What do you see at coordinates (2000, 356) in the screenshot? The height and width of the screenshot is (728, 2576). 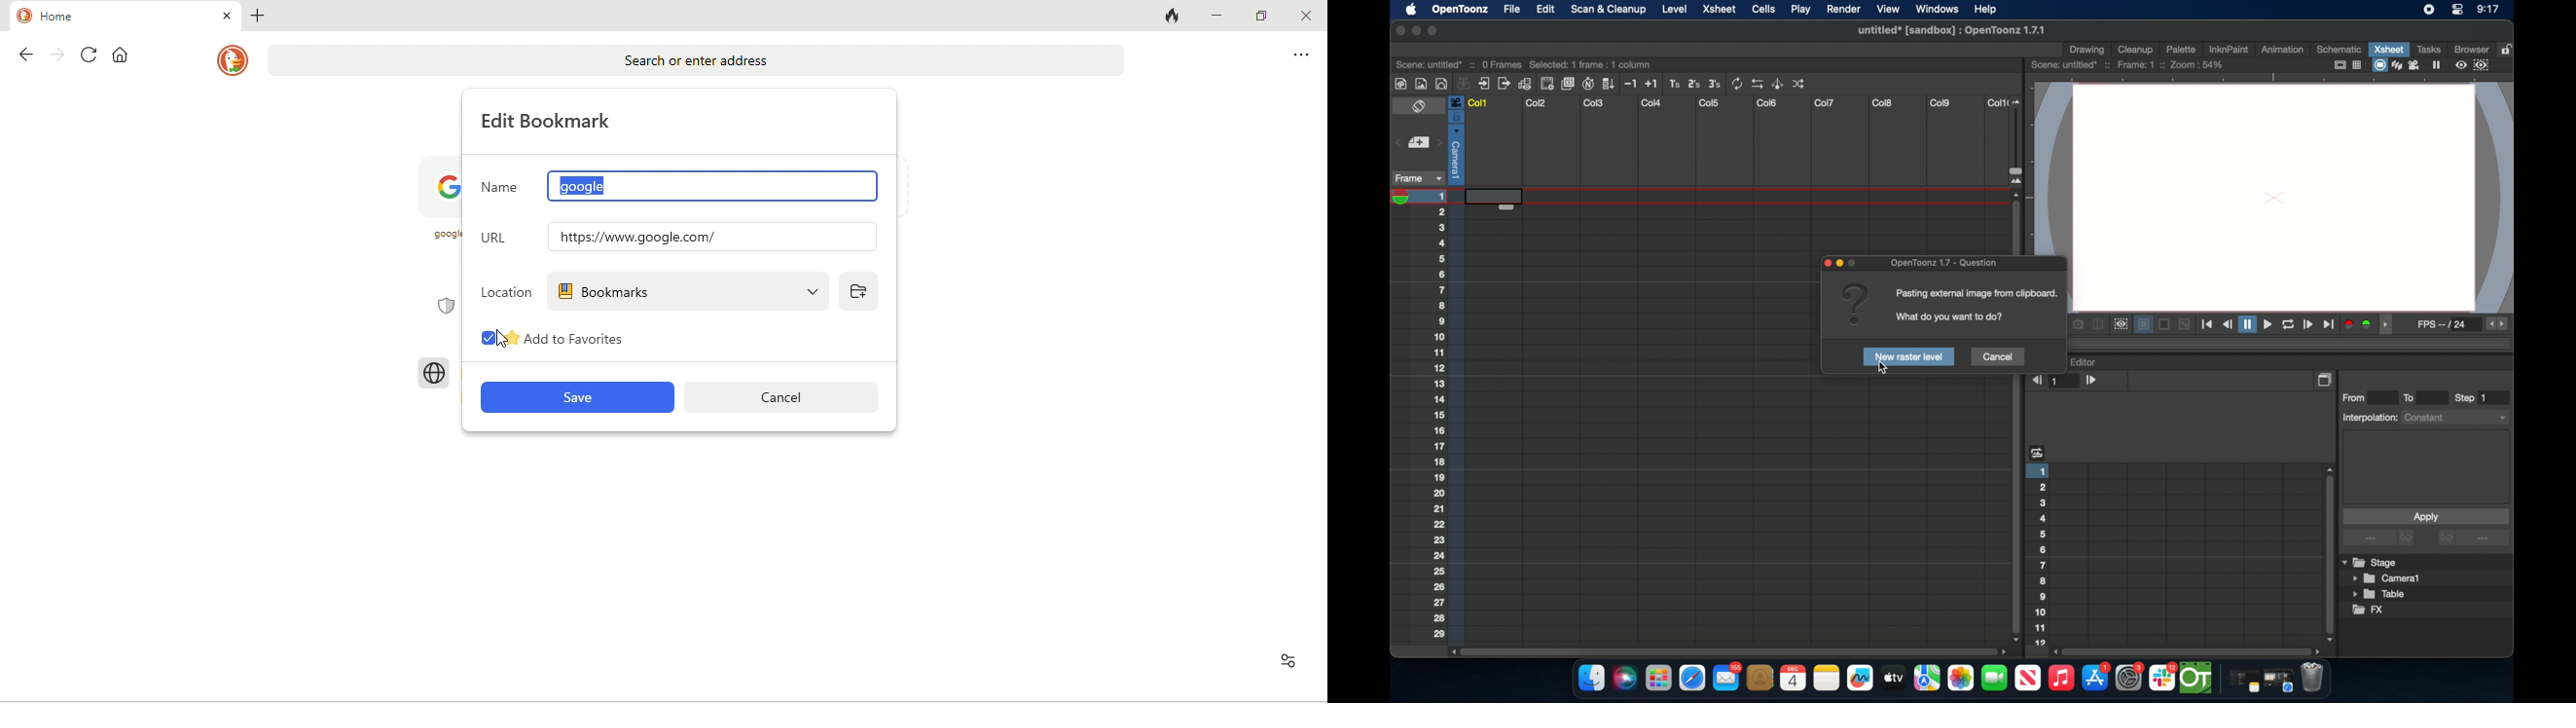 I see `cancel` at bounding box center [2000, 356].